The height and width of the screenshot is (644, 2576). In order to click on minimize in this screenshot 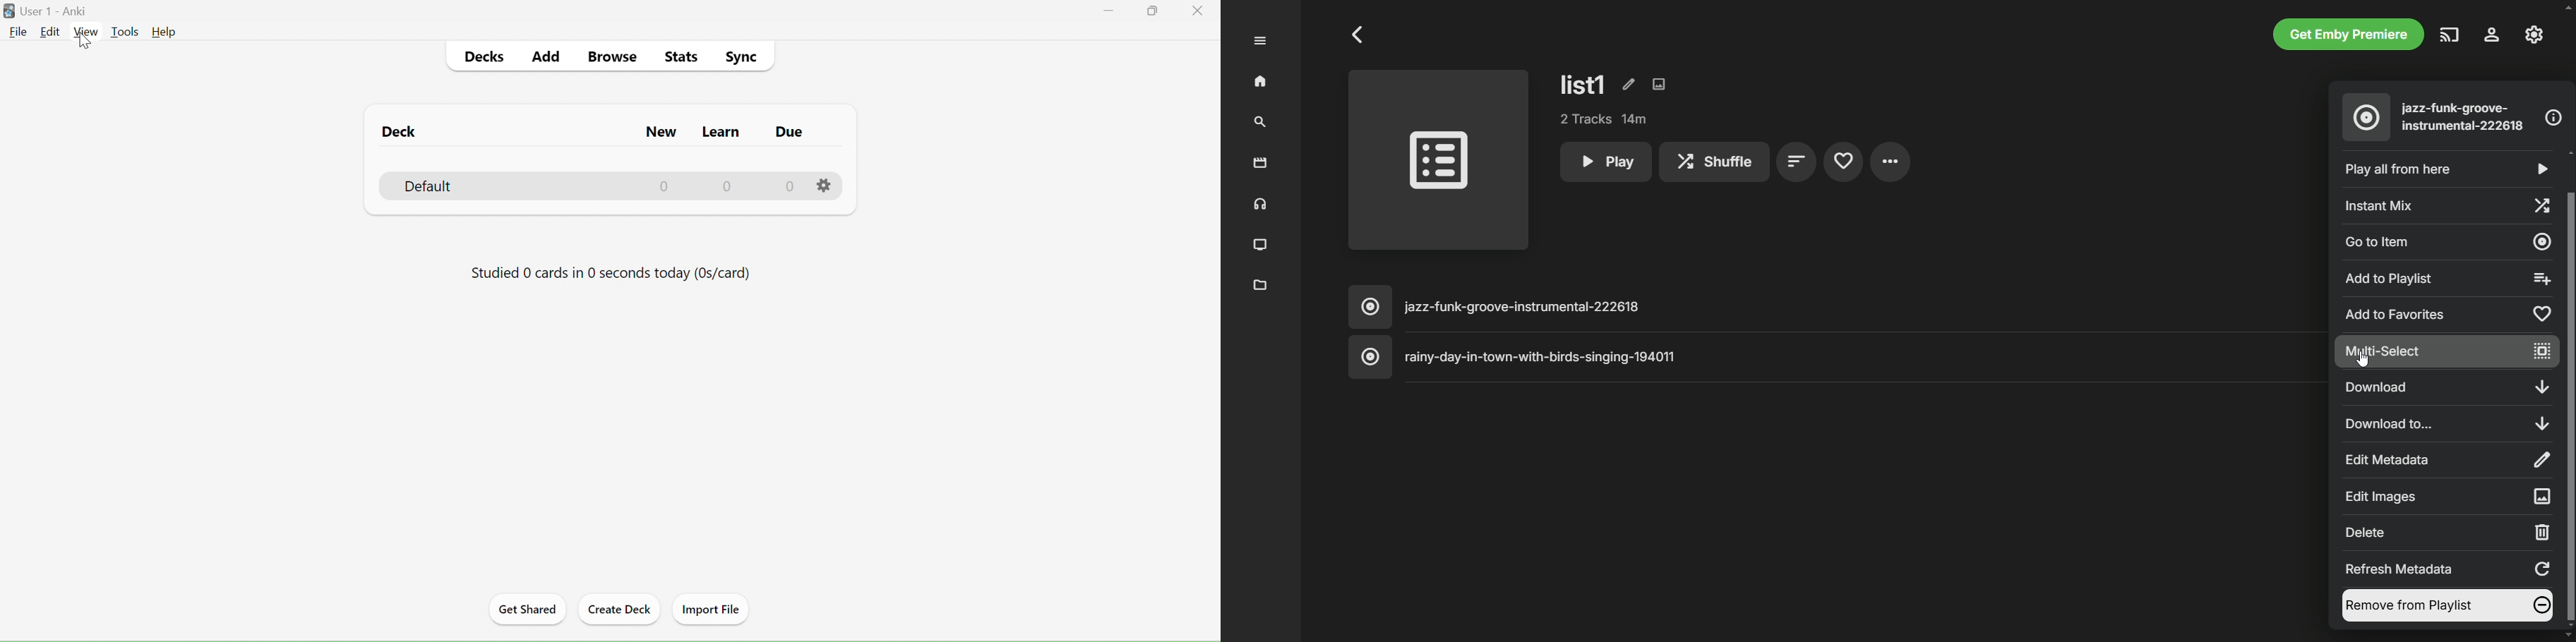, I will do `click(1110, 11)`.